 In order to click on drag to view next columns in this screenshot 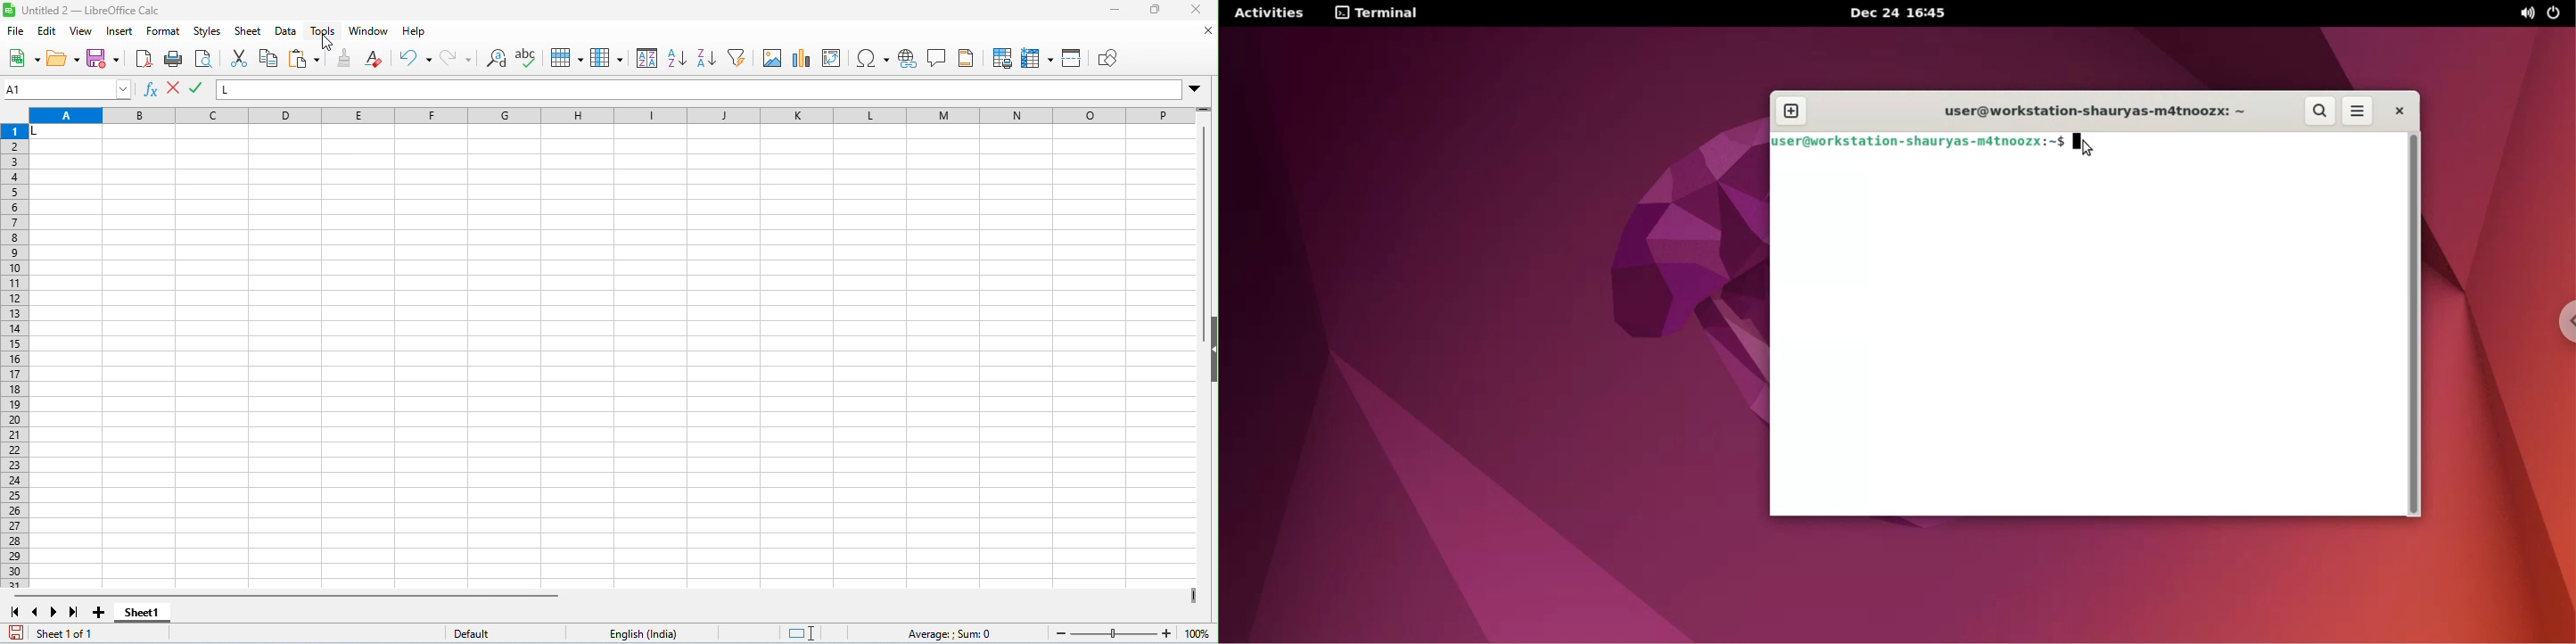, I will do `click(1193, 595)`.